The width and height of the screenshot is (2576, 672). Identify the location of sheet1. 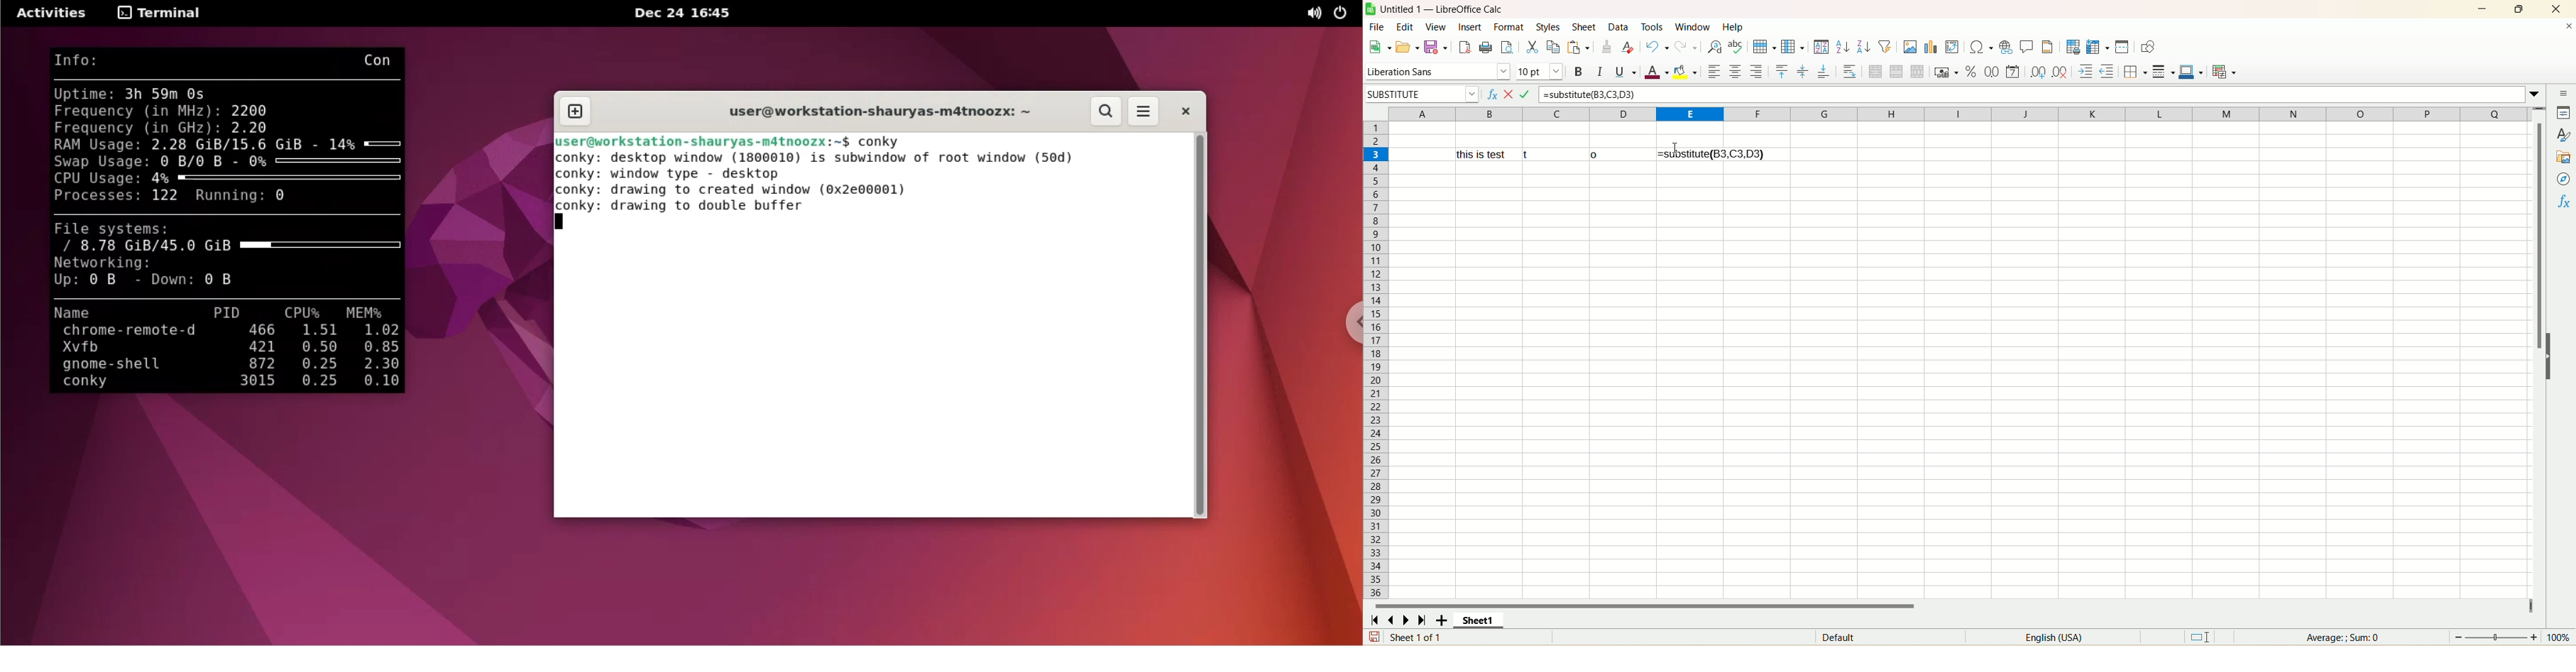
(1489, 618).